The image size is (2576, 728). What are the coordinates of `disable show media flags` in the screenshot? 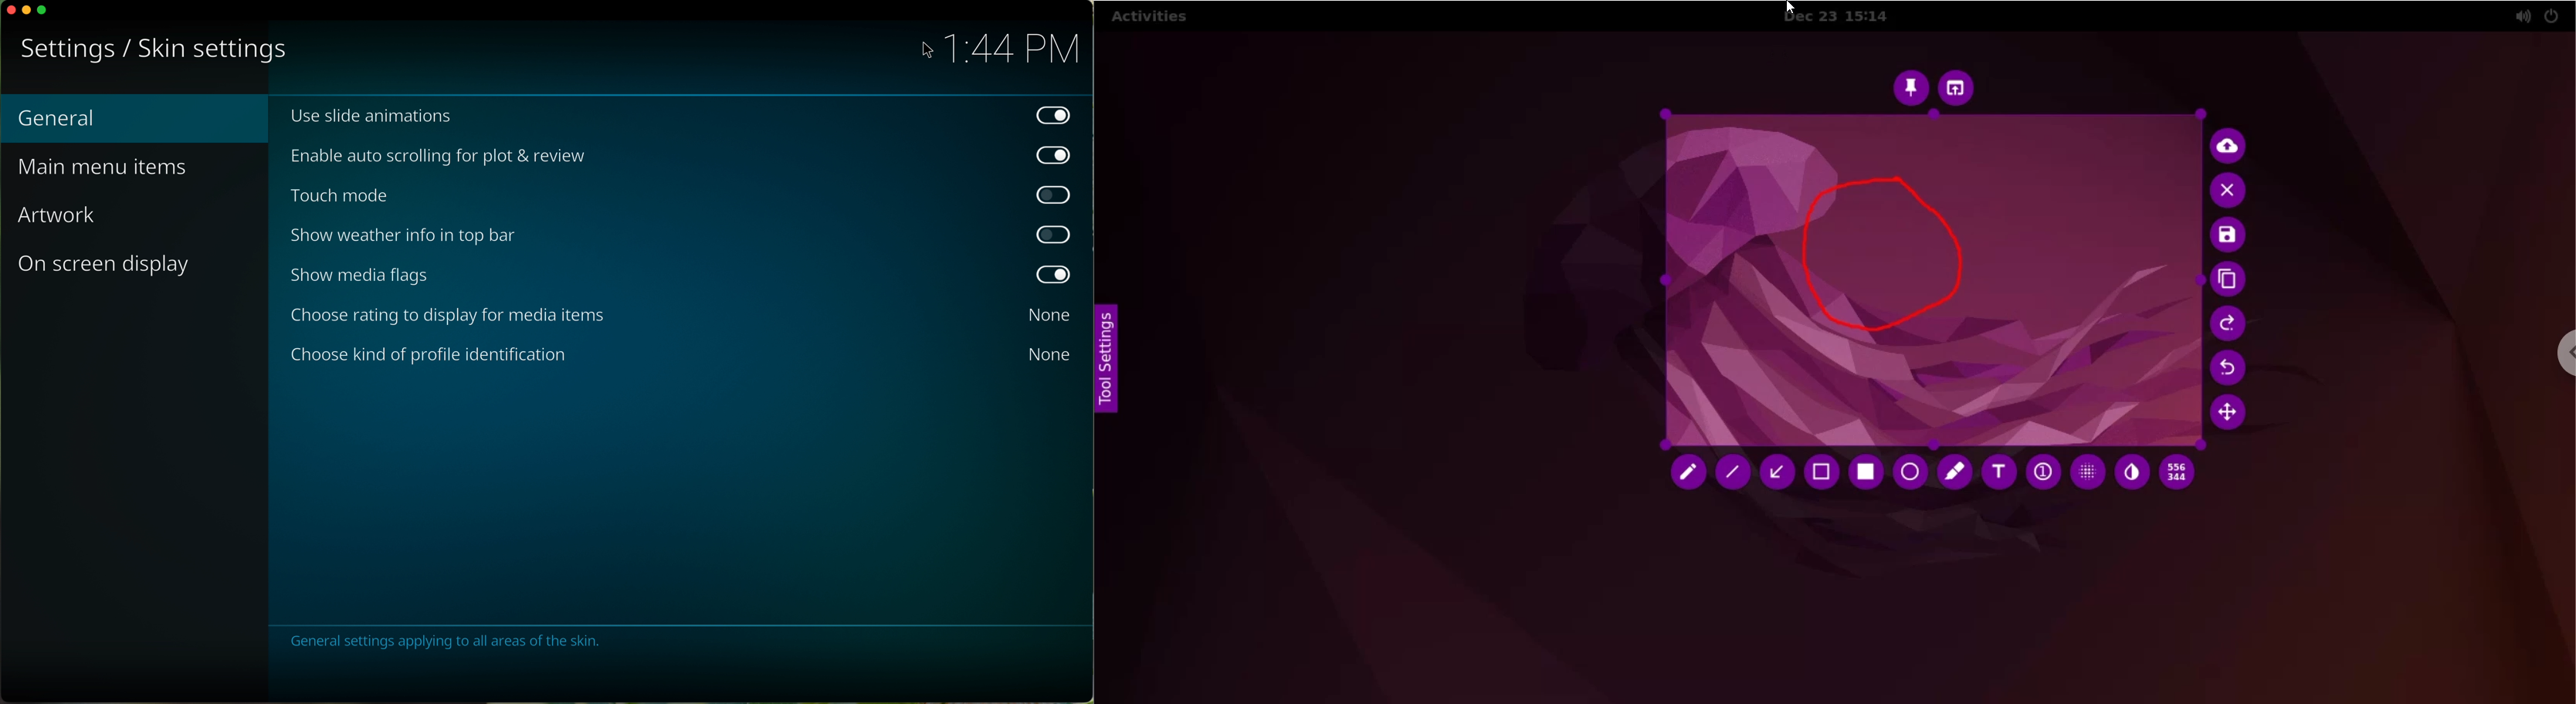 It's located at (679, 276).